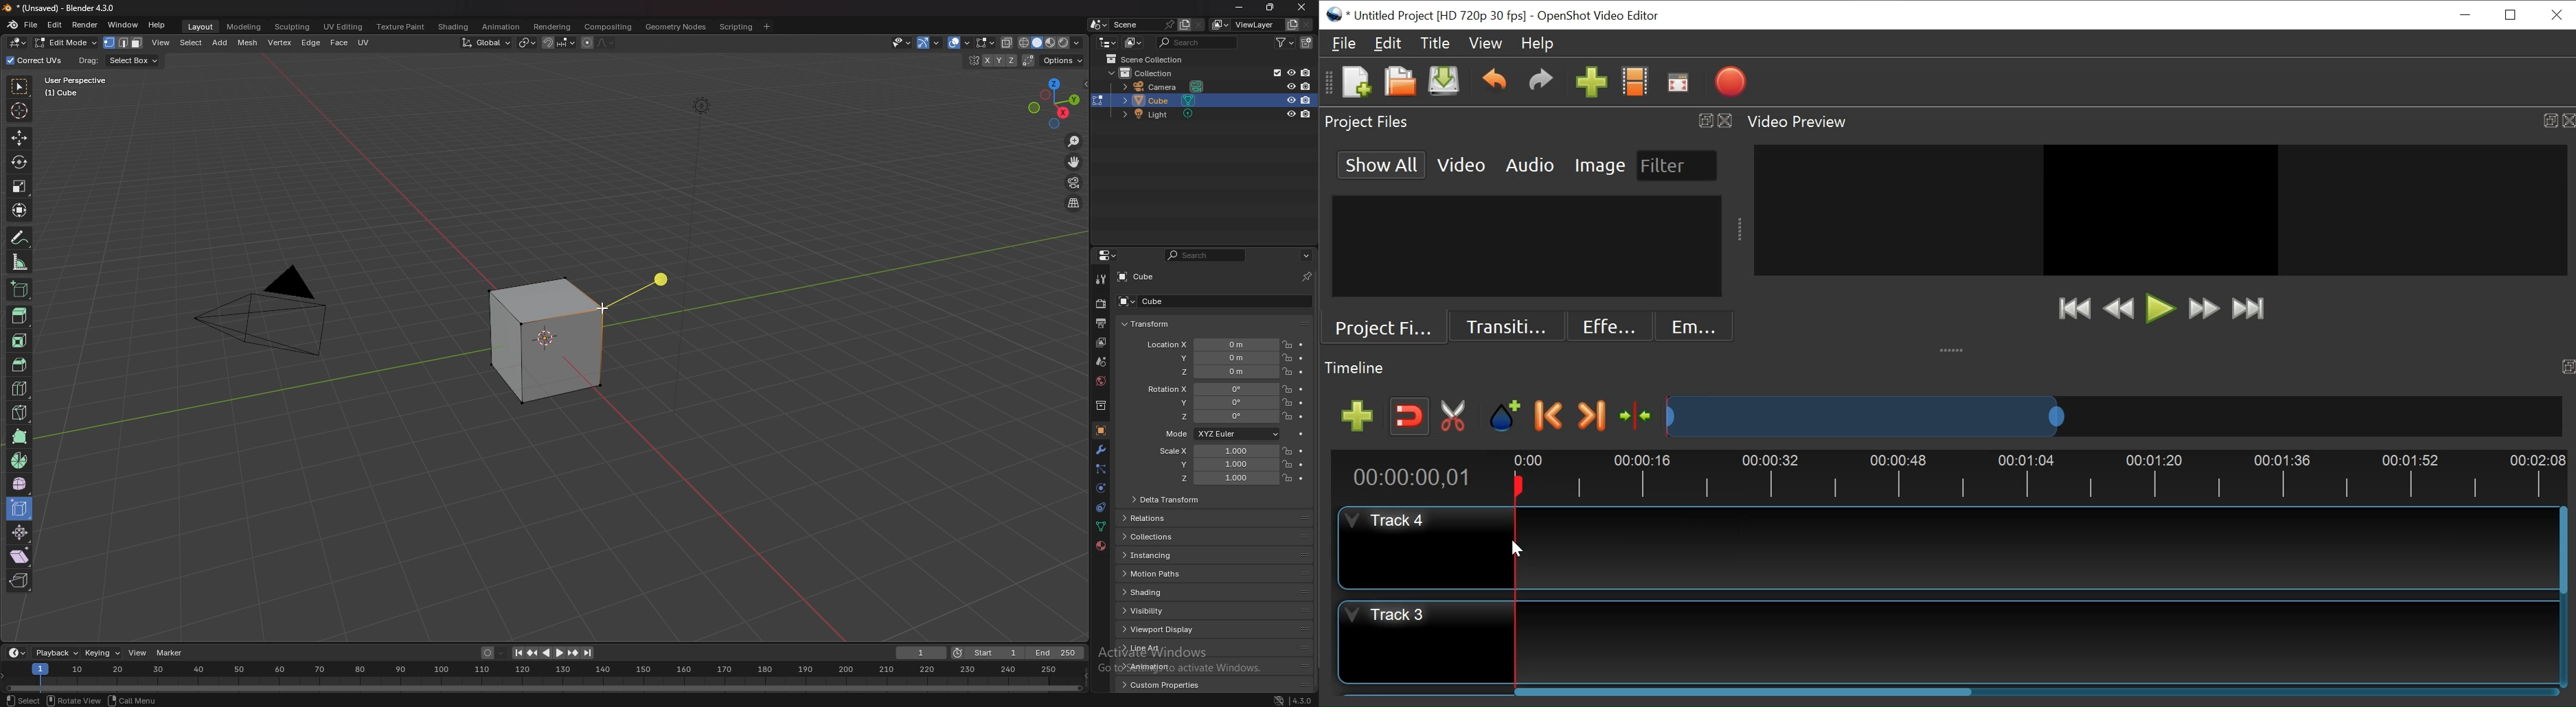 The width and height of the screenshot is (2576, 728). Describe the element at coordinates (1505, 327) in the screenshot. I see `Transition` at that location.